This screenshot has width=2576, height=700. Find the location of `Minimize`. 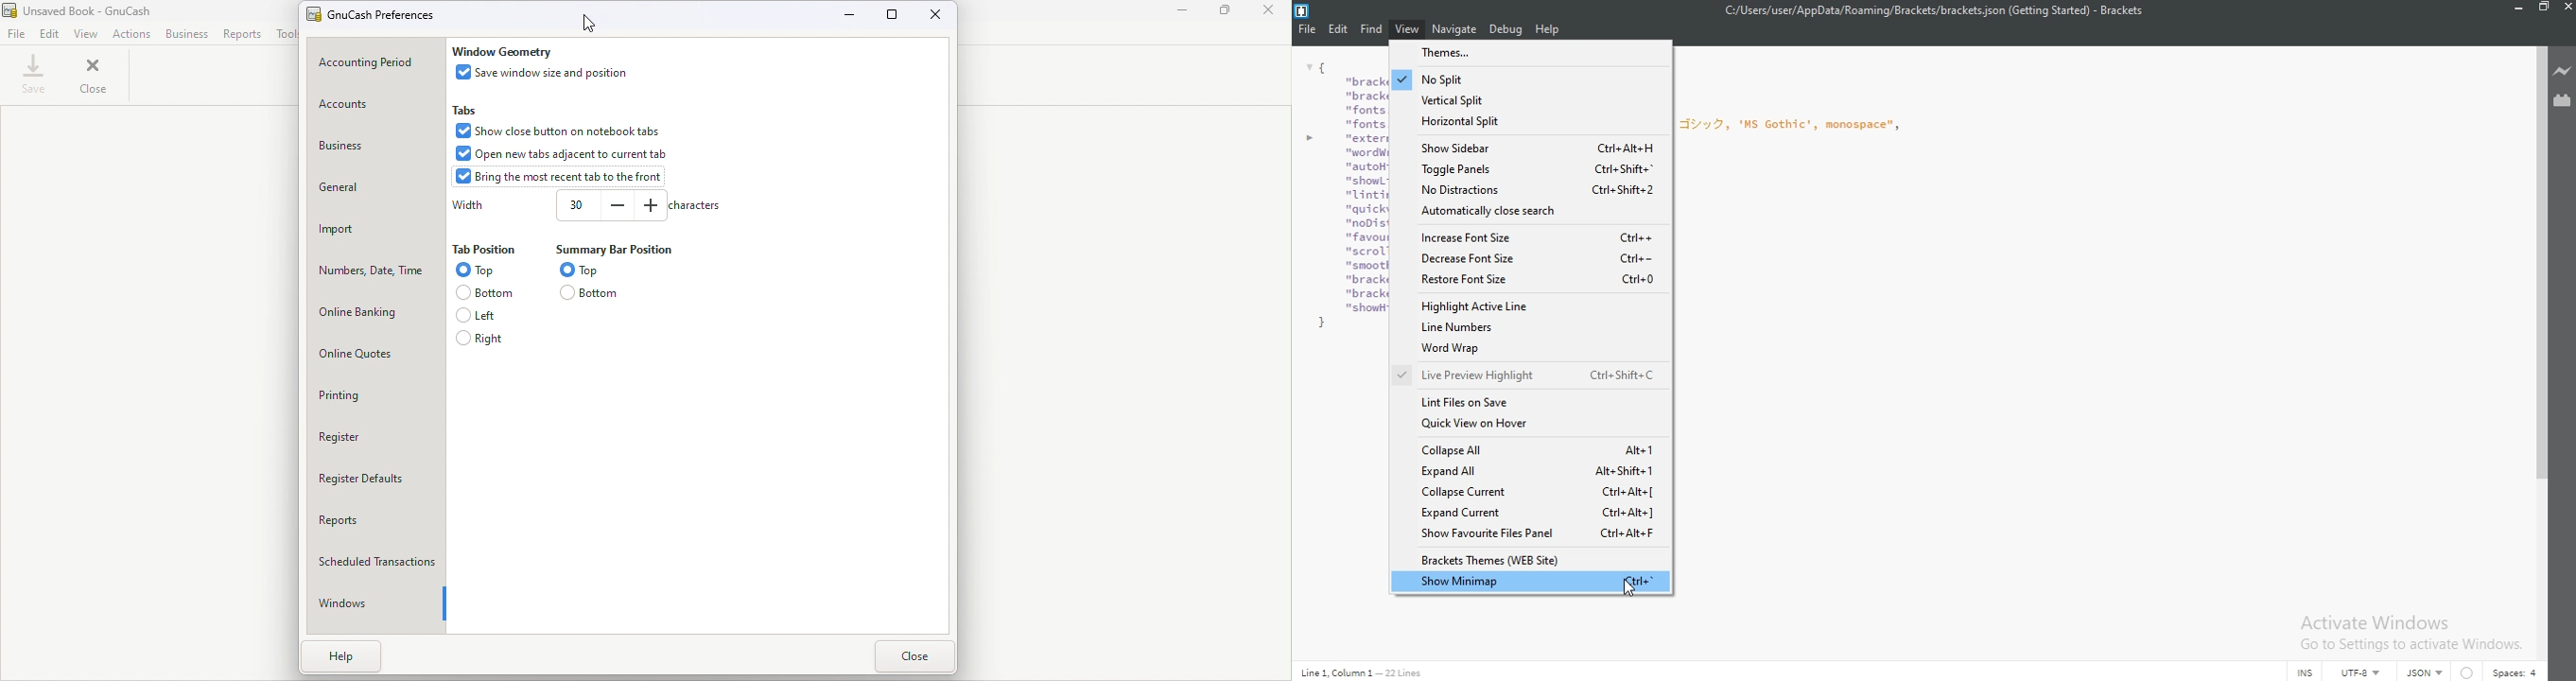

Minimize is located at coordinates (851, 14).